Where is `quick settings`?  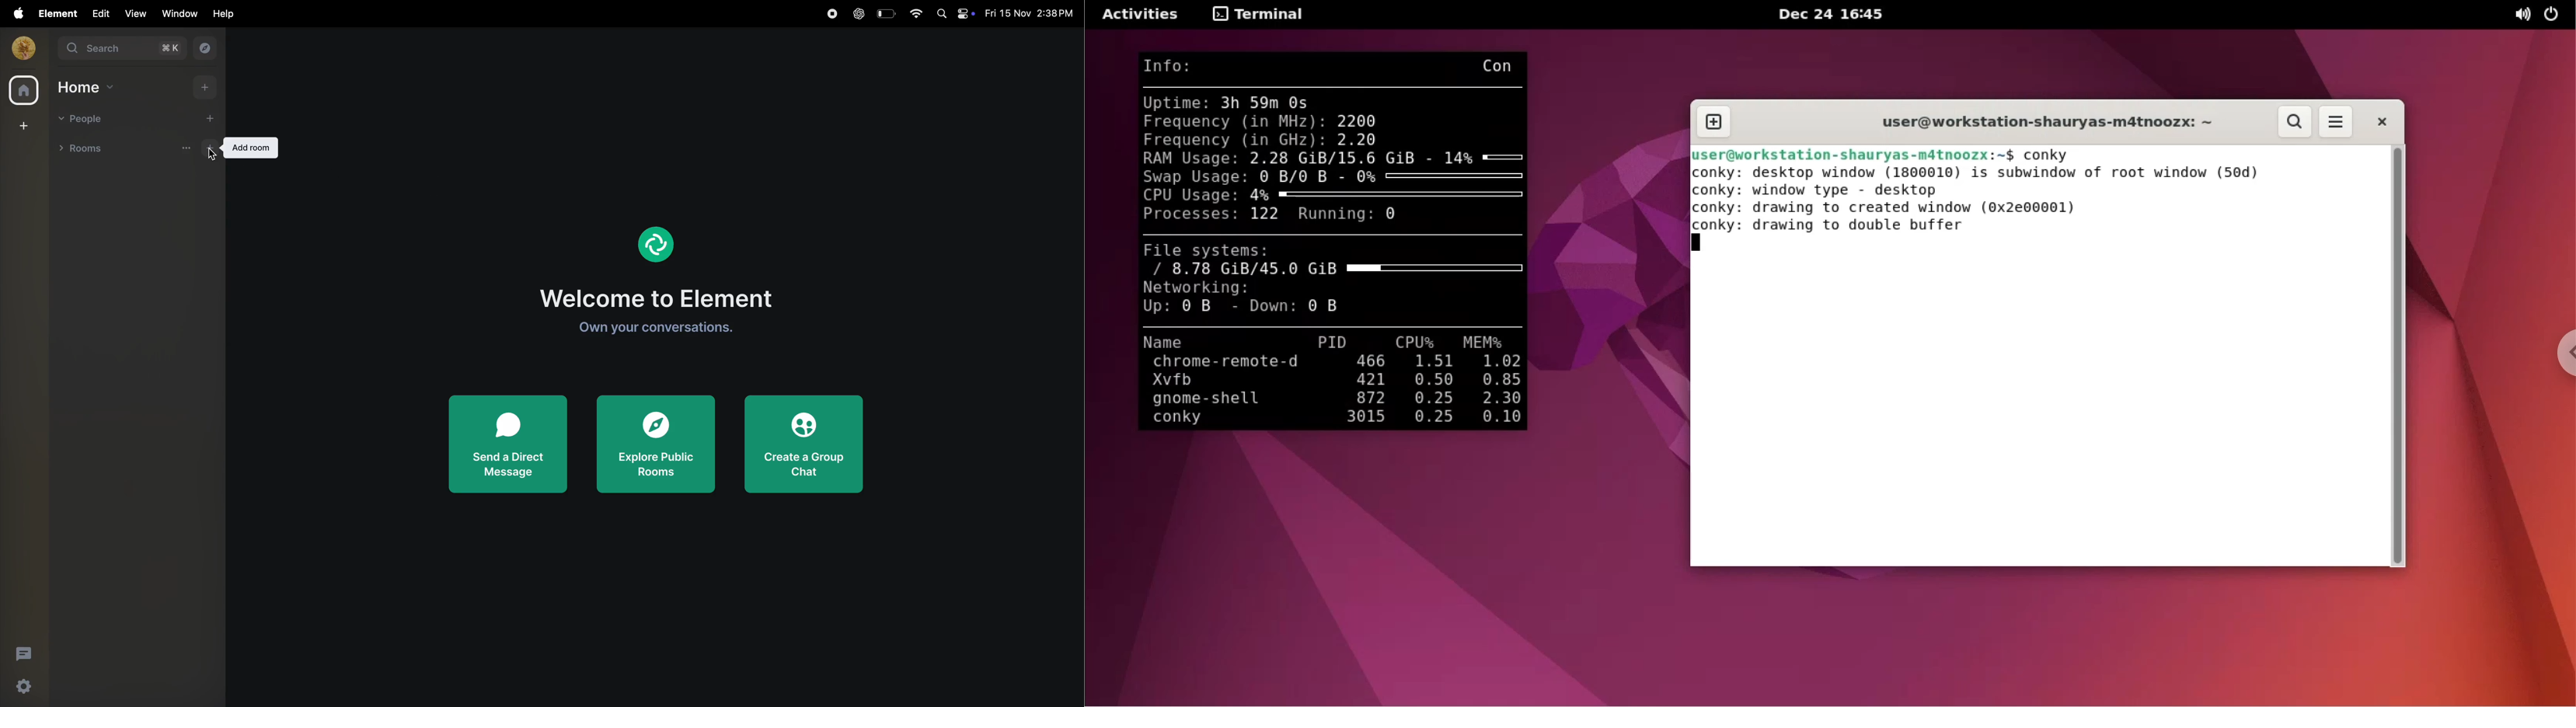
quick settings is located at coordinates (20, 688).